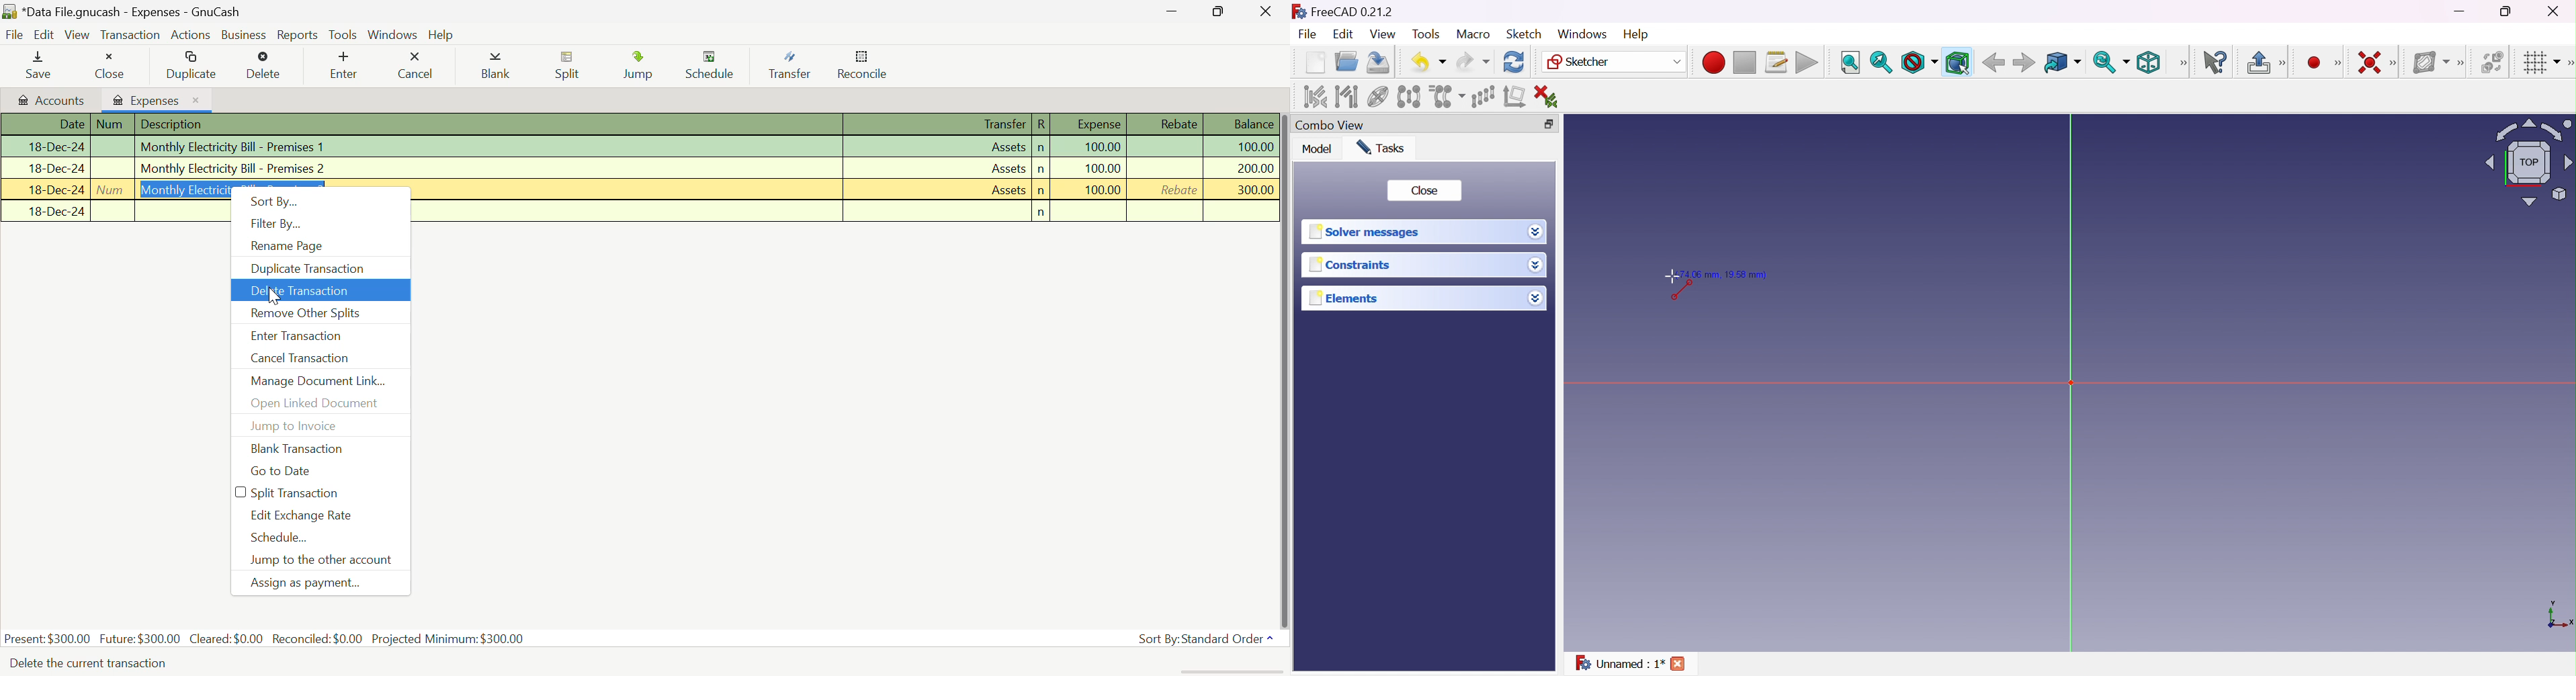  Describe the element at coordinates (846, 189) in the screenshot. I see `Monthly Electricity Bill - Premises 3` at that location.